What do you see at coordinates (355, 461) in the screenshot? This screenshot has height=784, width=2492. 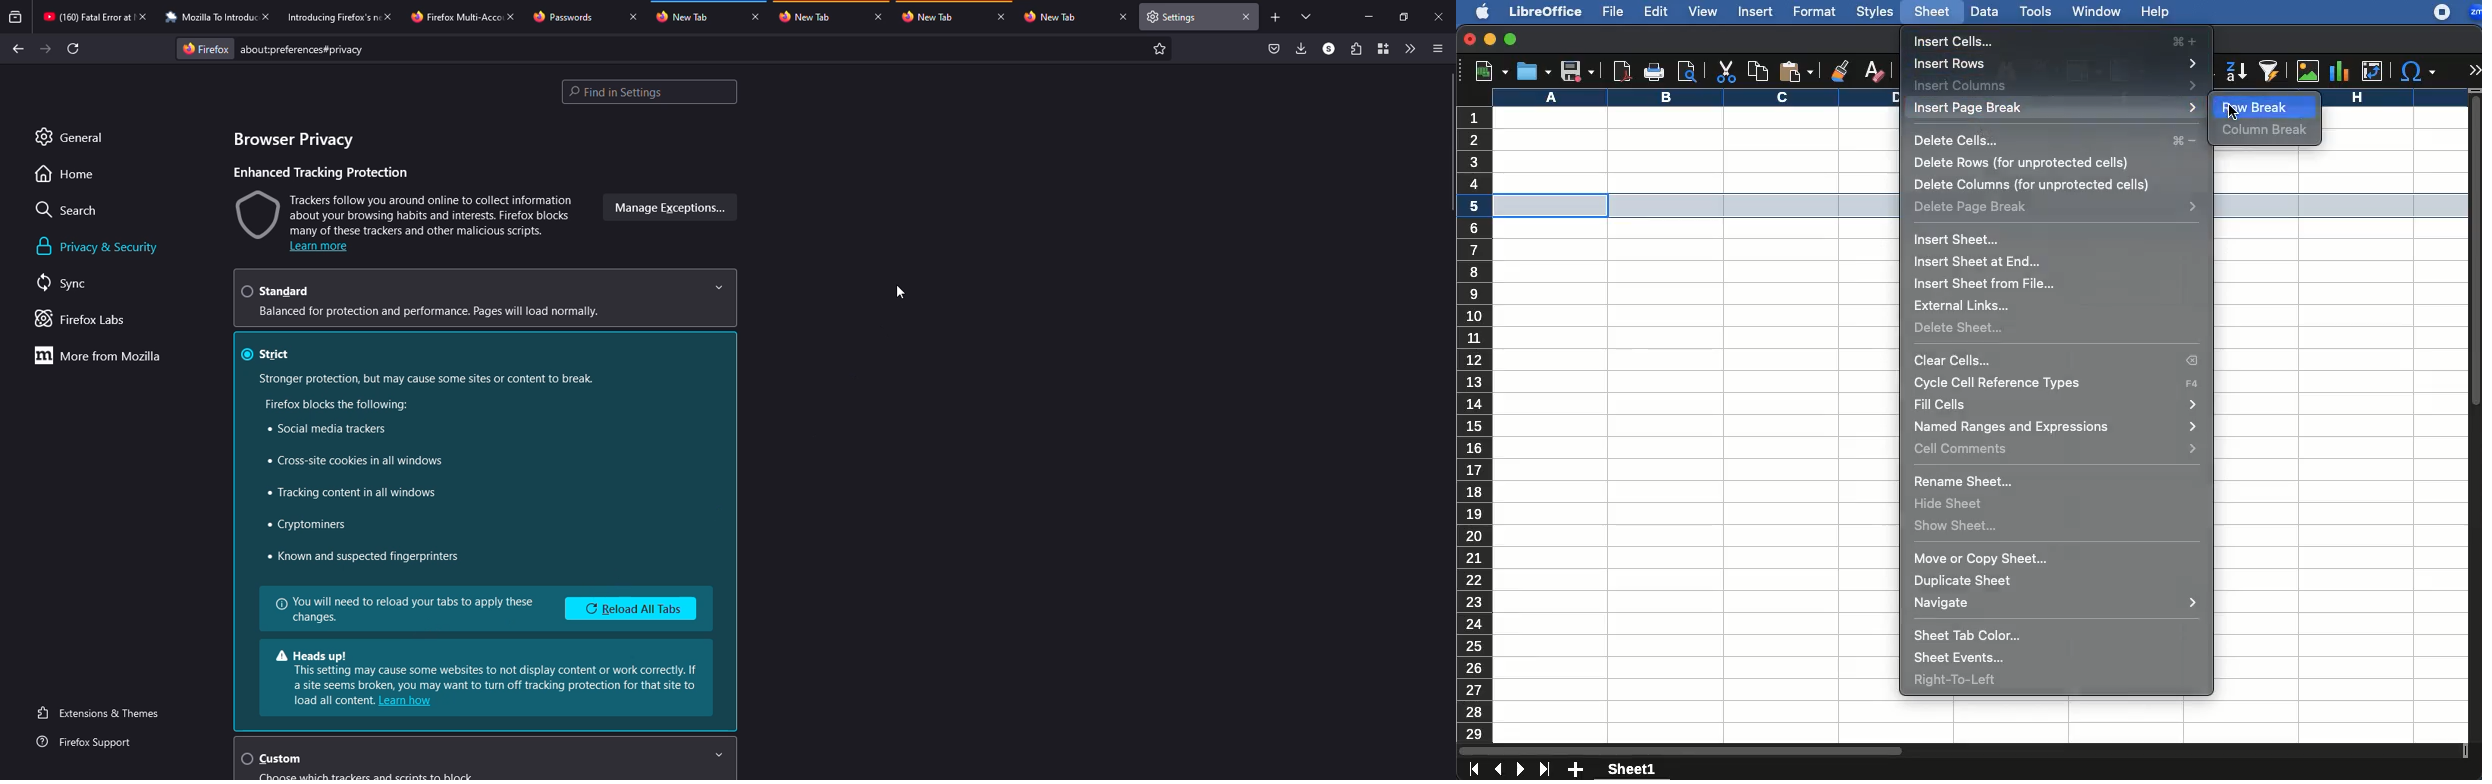 I see `cross-site cookies in all windows` at bounding box center [355, 461].